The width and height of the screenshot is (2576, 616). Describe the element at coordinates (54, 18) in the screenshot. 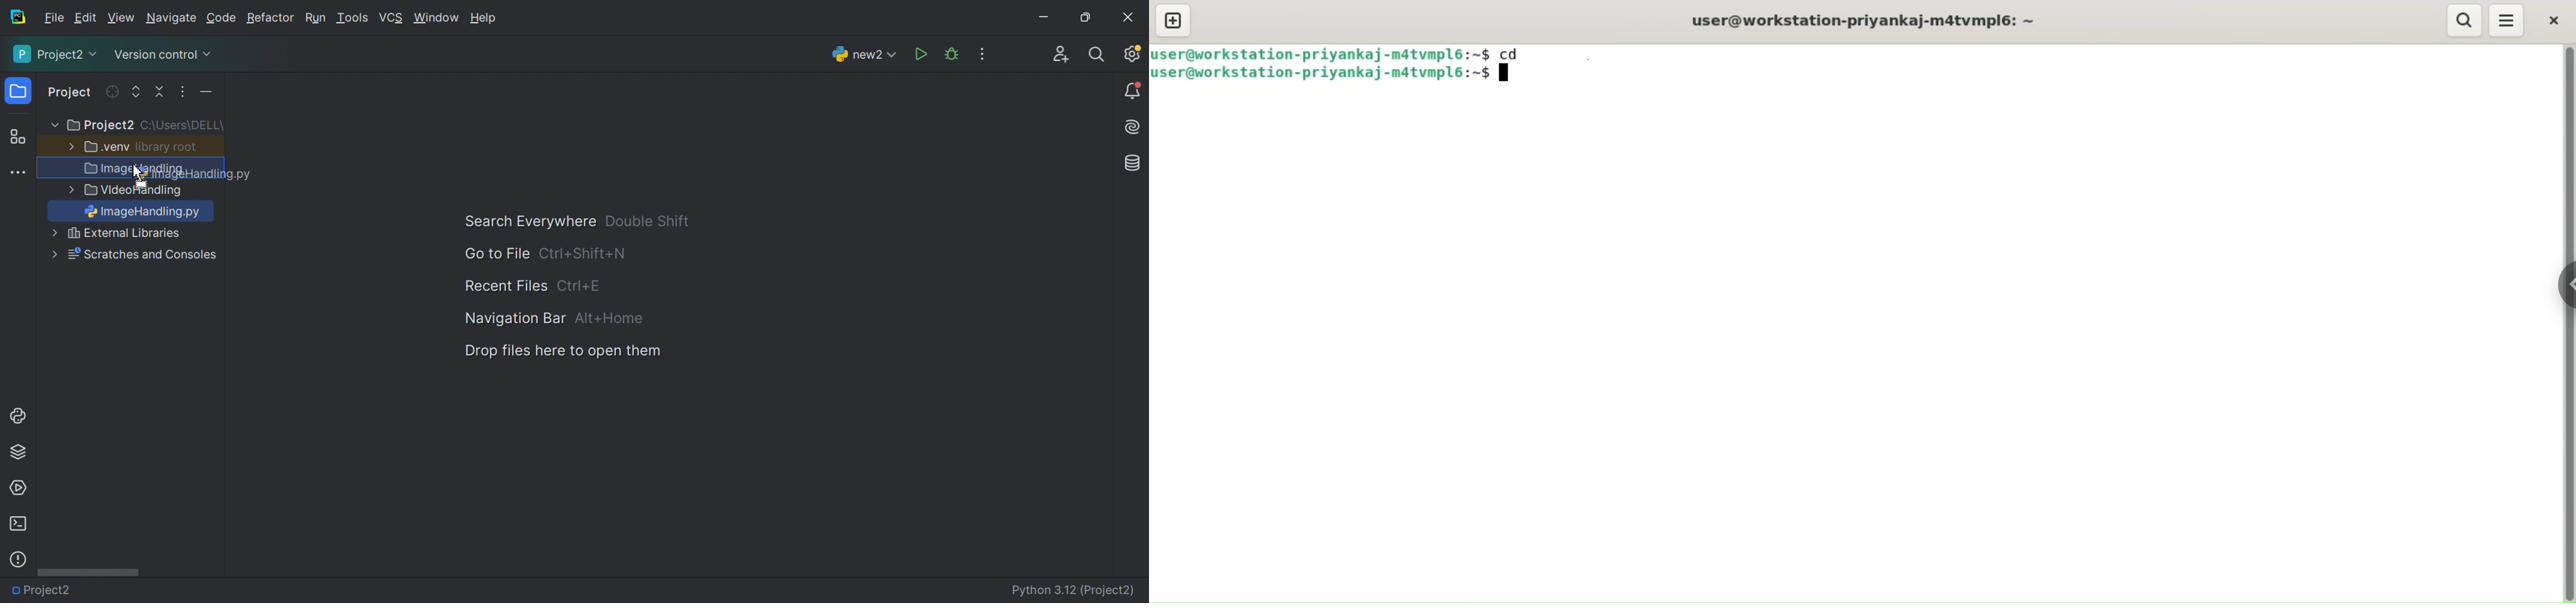

I see `File` at that location.